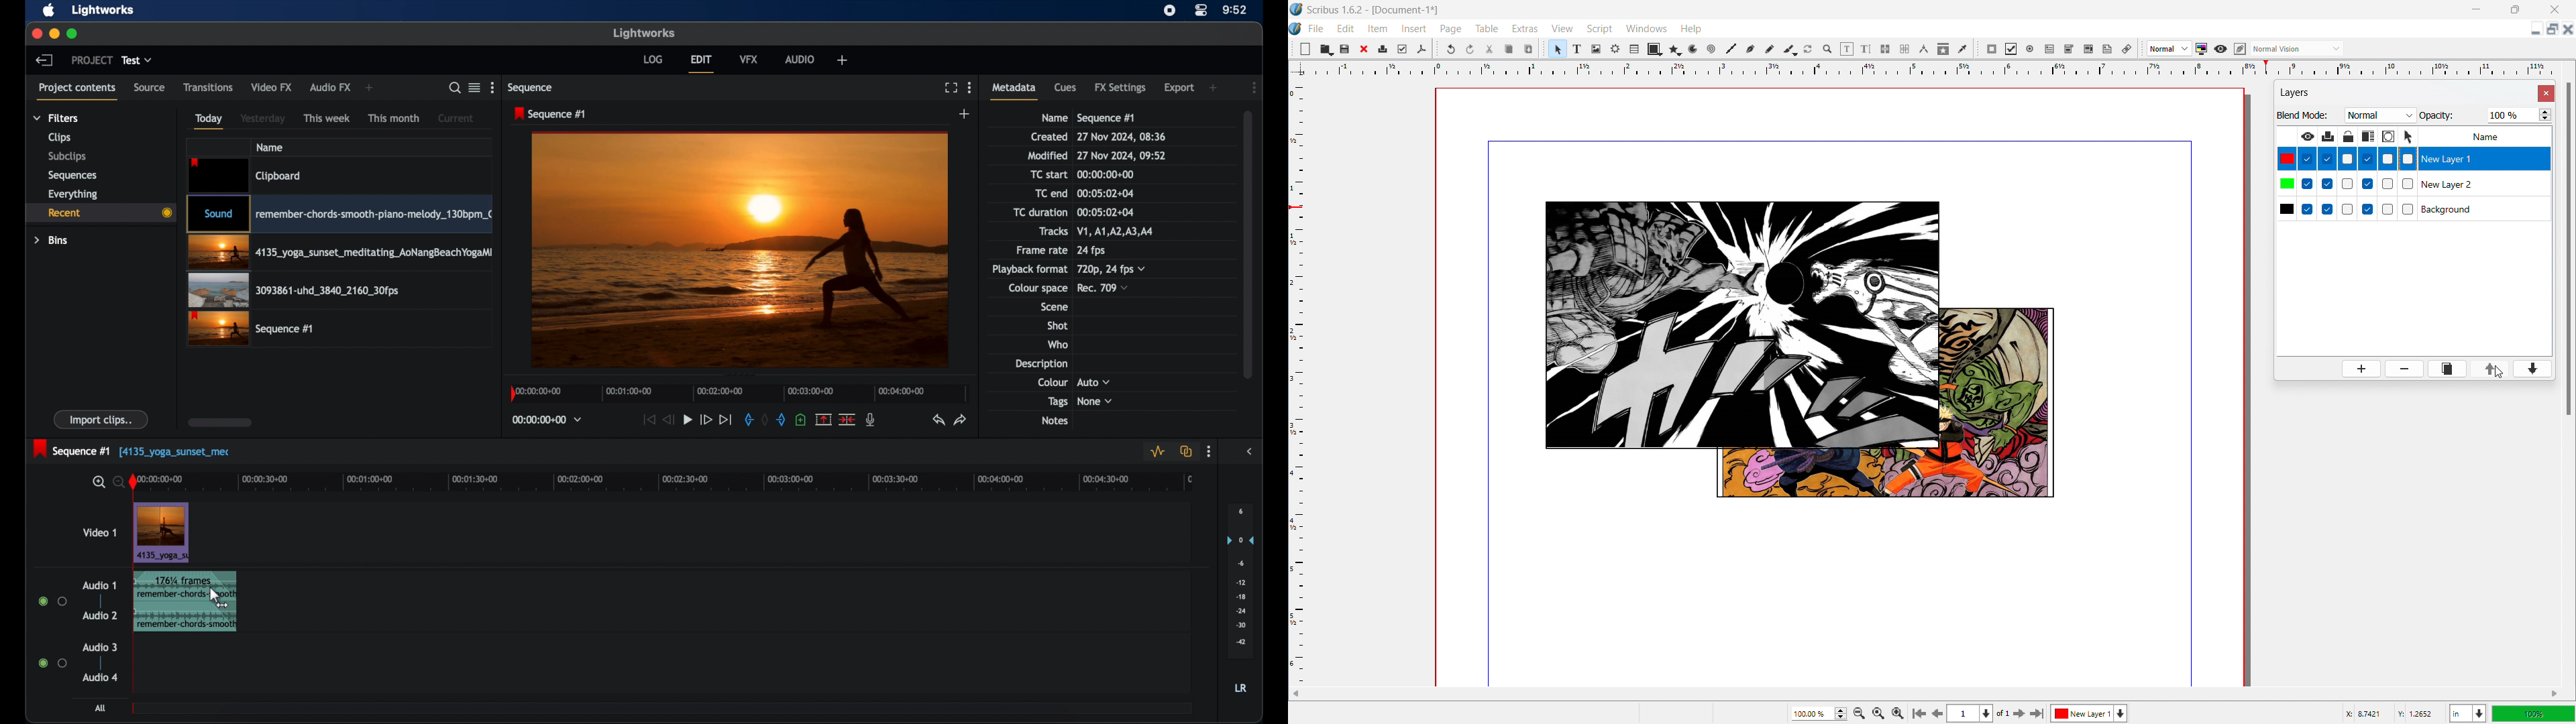 This screenshot has height=728, width=2576. Describe the element at coordinates (2348, 136) in the screenshot. I see `lock/unlock layer` at that location.